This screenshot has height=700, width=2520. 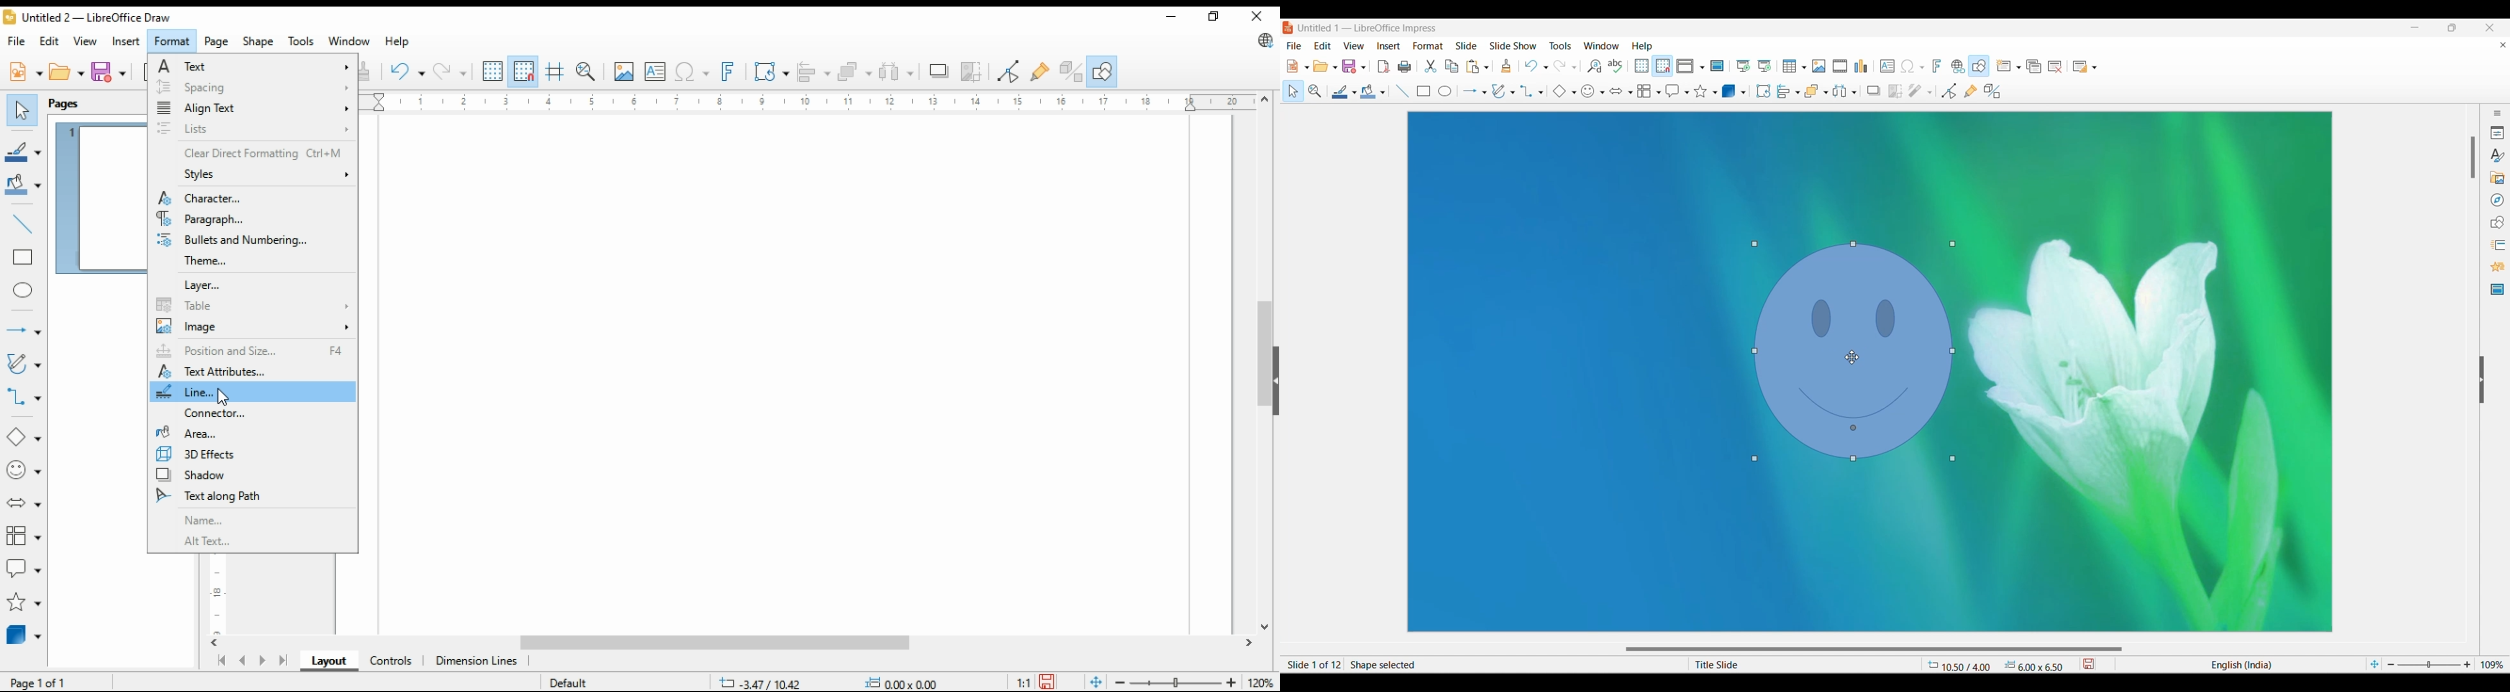 I want to click on Insert hyperlink, so click(x=1959, y=66).